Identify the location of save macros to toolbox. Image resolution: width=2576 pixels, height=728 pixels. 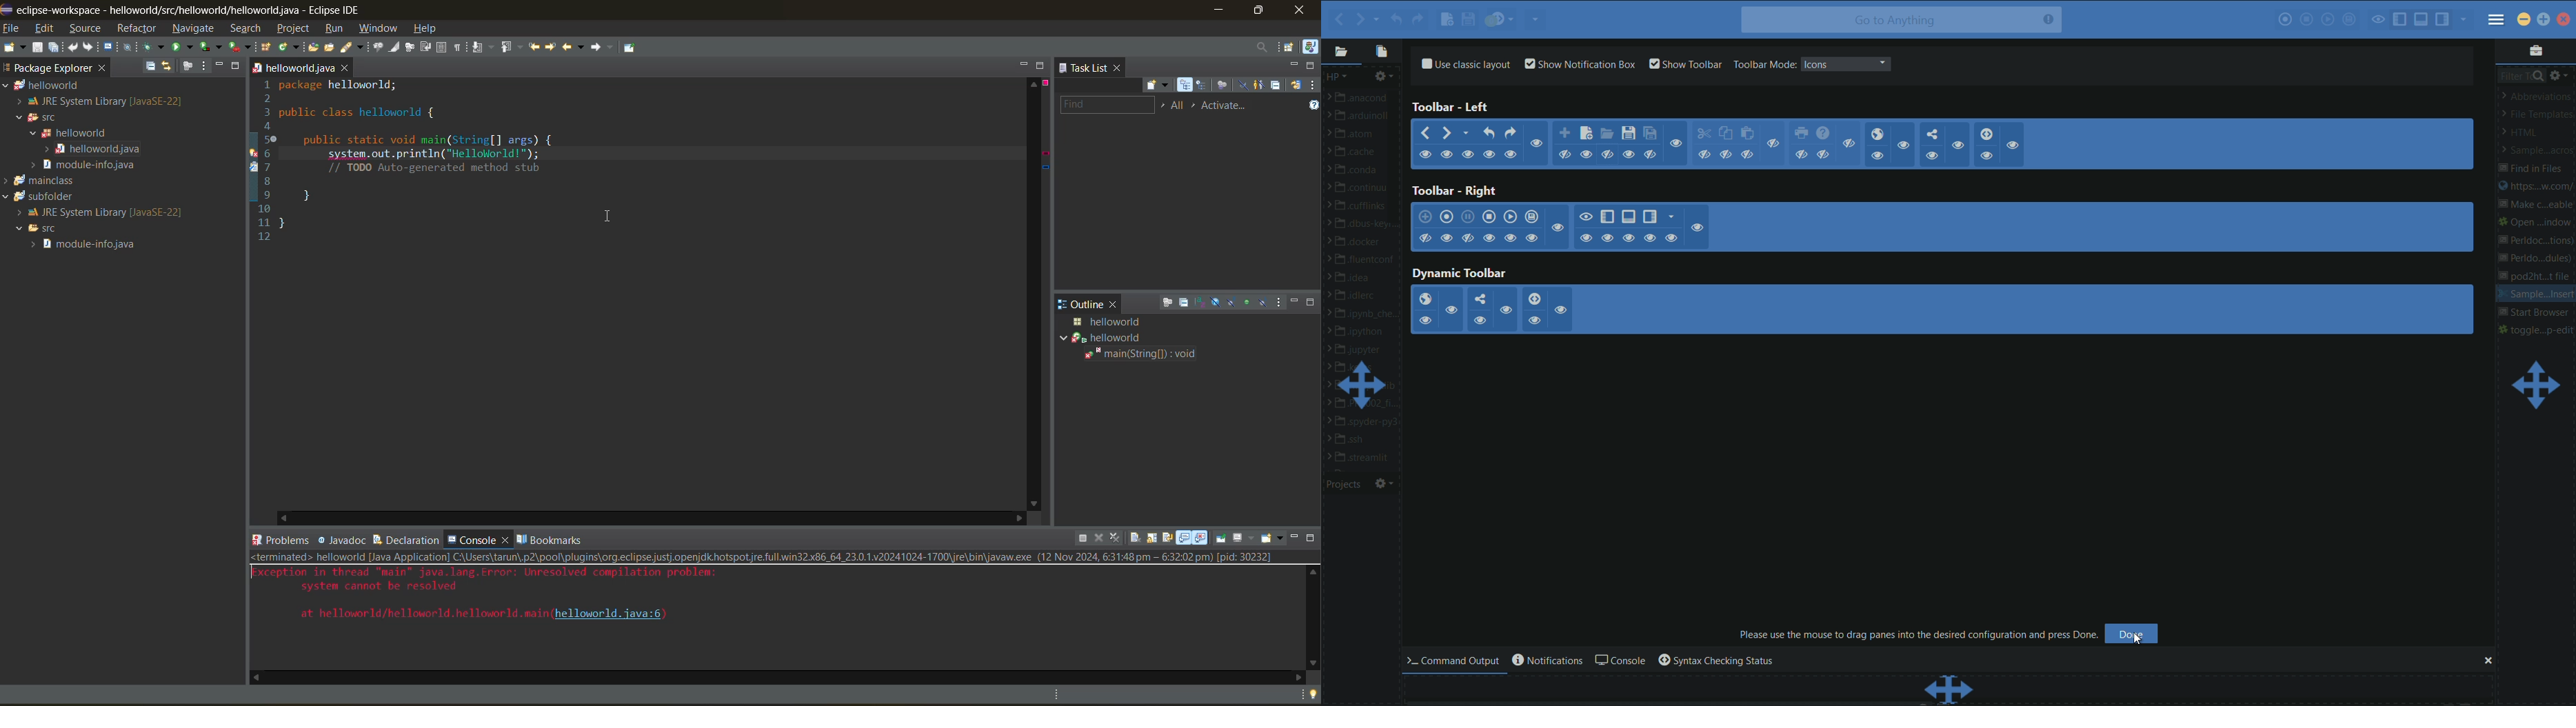
(2350, 19).